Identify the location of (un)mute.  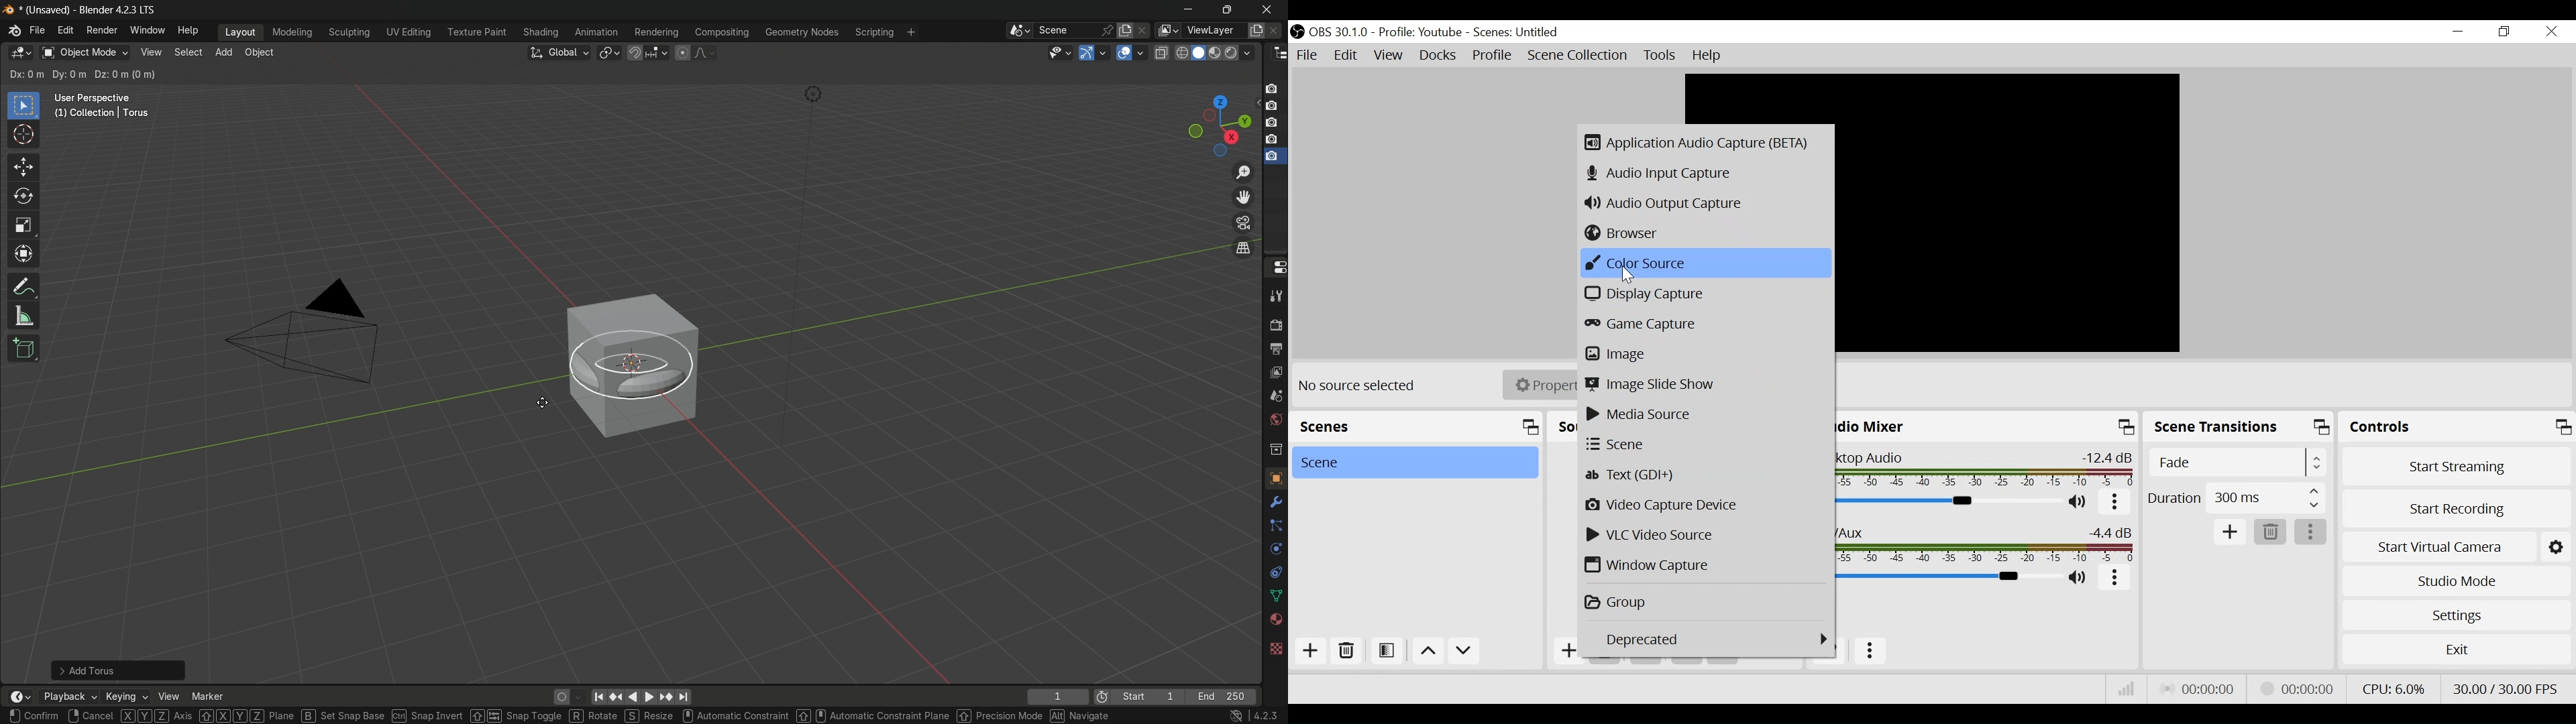
(2080, 577).